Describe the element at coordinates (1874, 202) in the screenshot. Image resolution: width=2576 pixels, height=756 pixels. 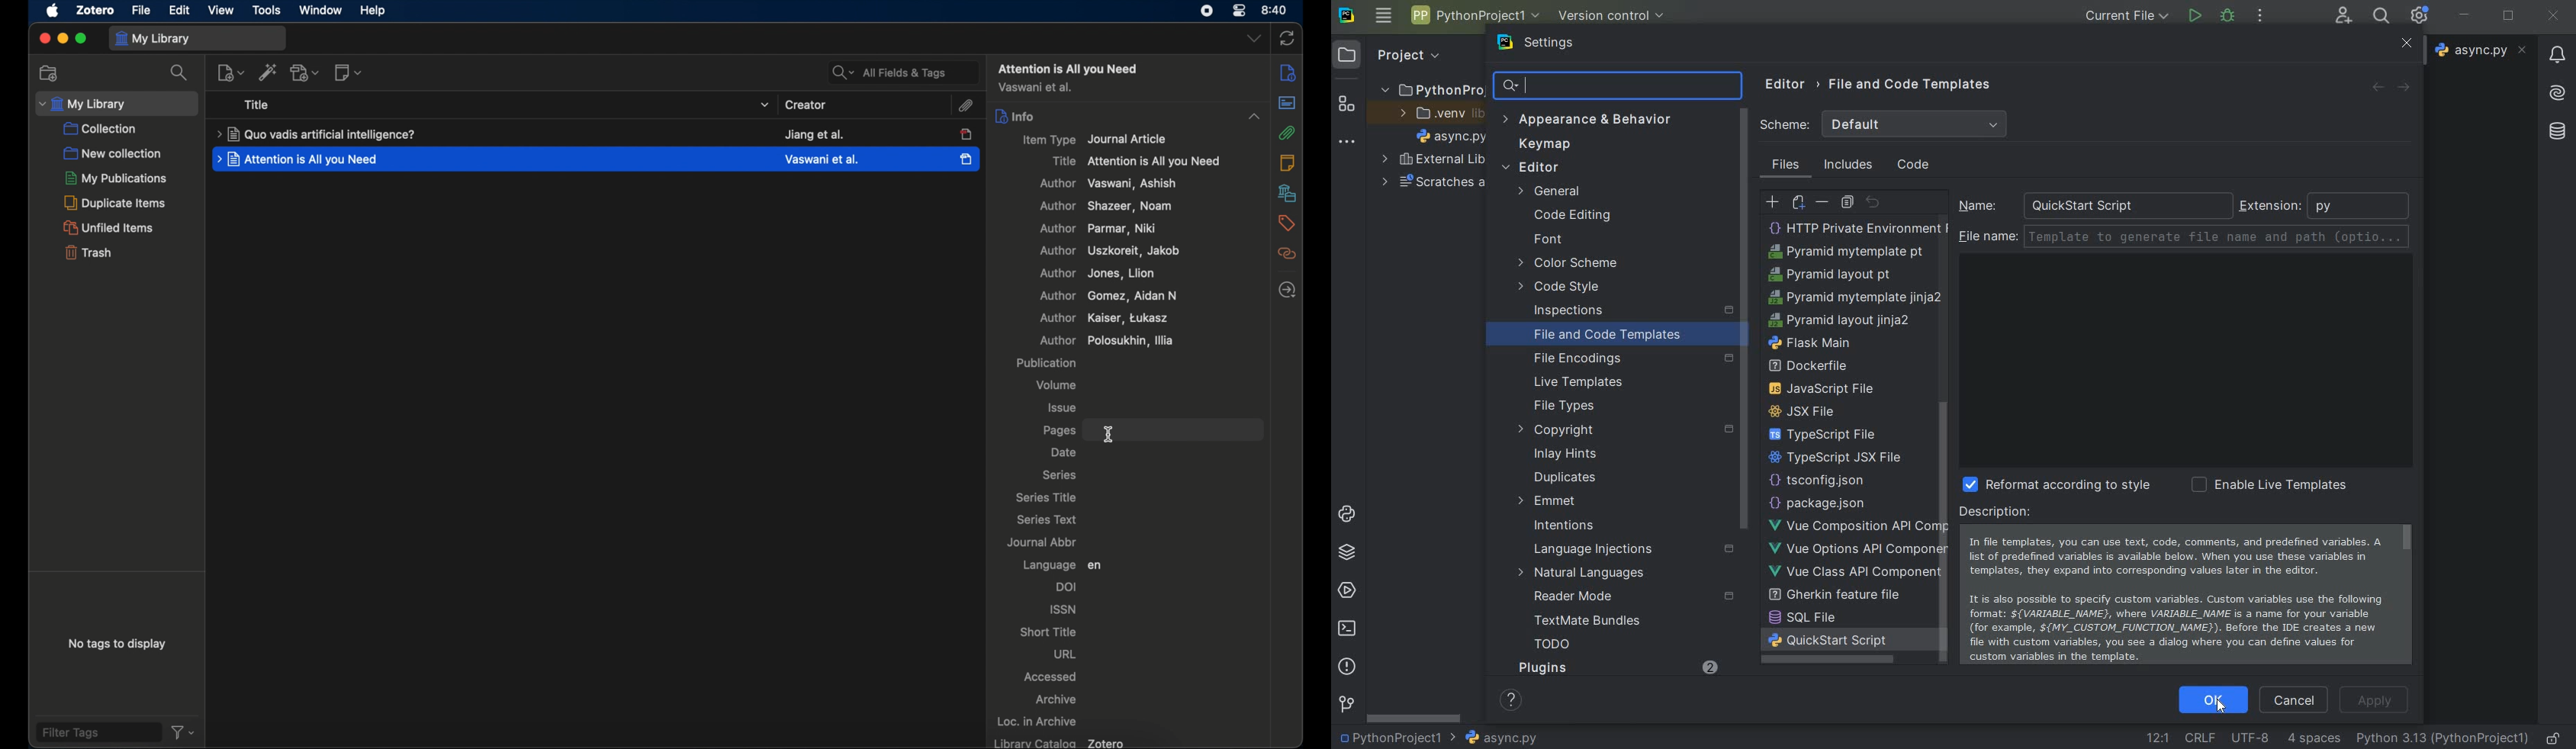
I see `revert to original template` at that location.